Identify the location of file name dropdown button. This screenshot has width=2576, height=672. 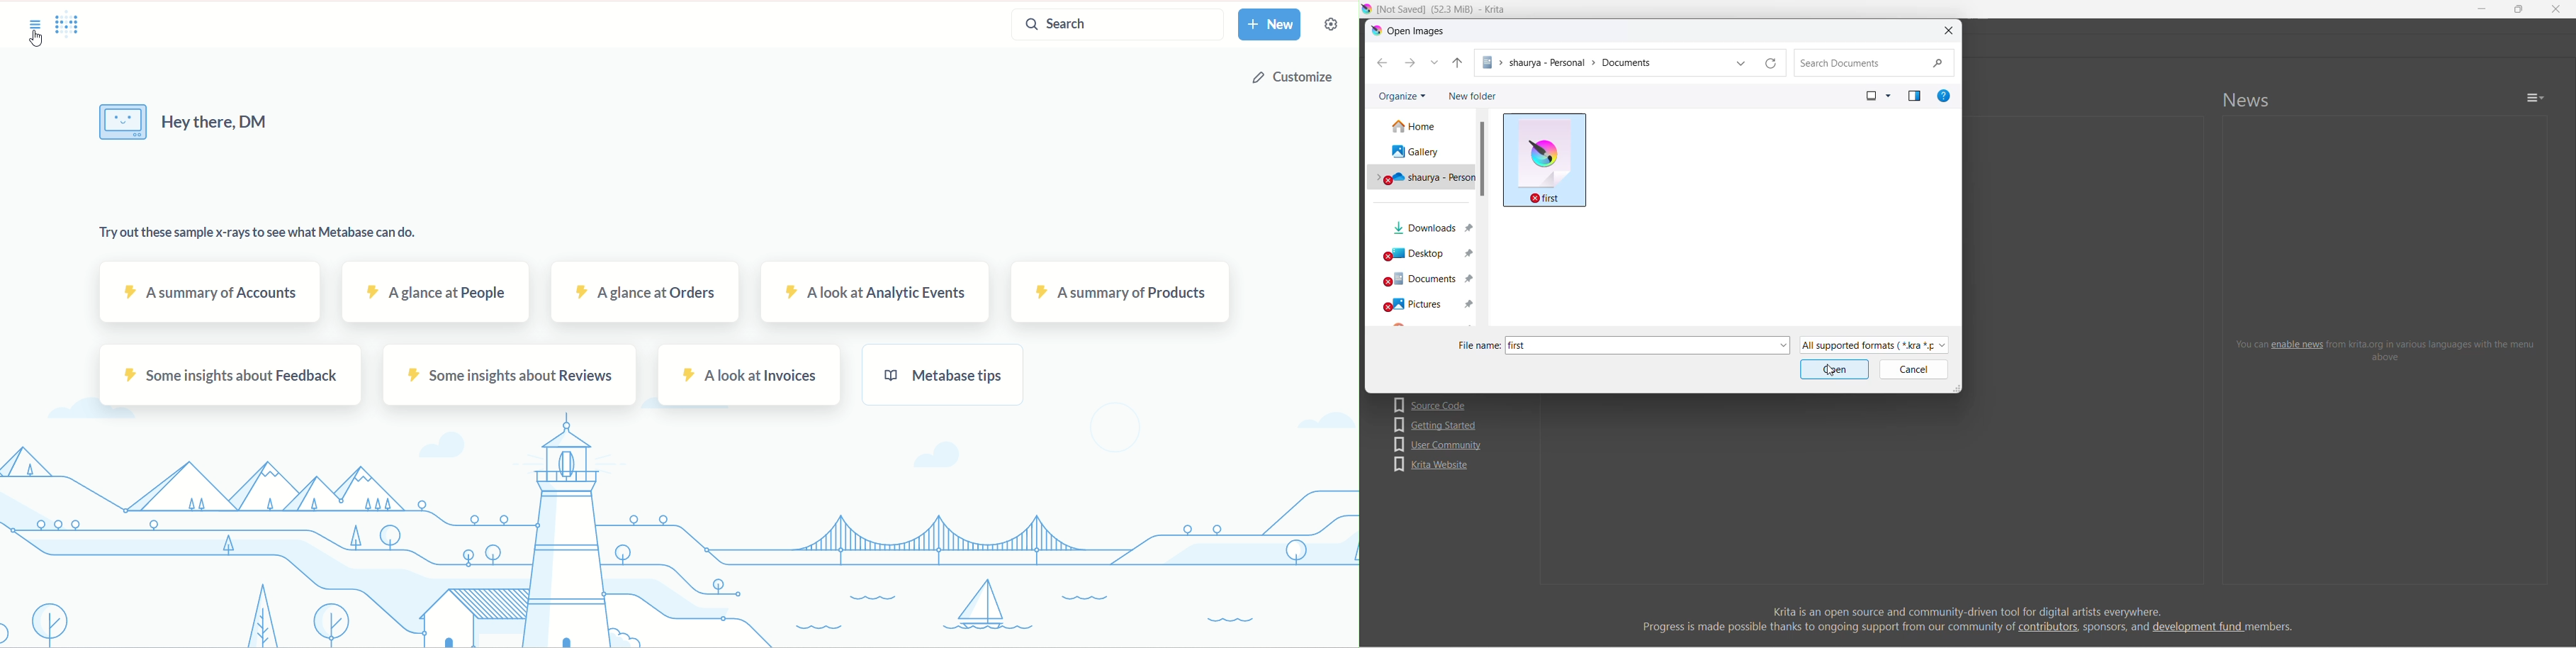
(1783, 346).